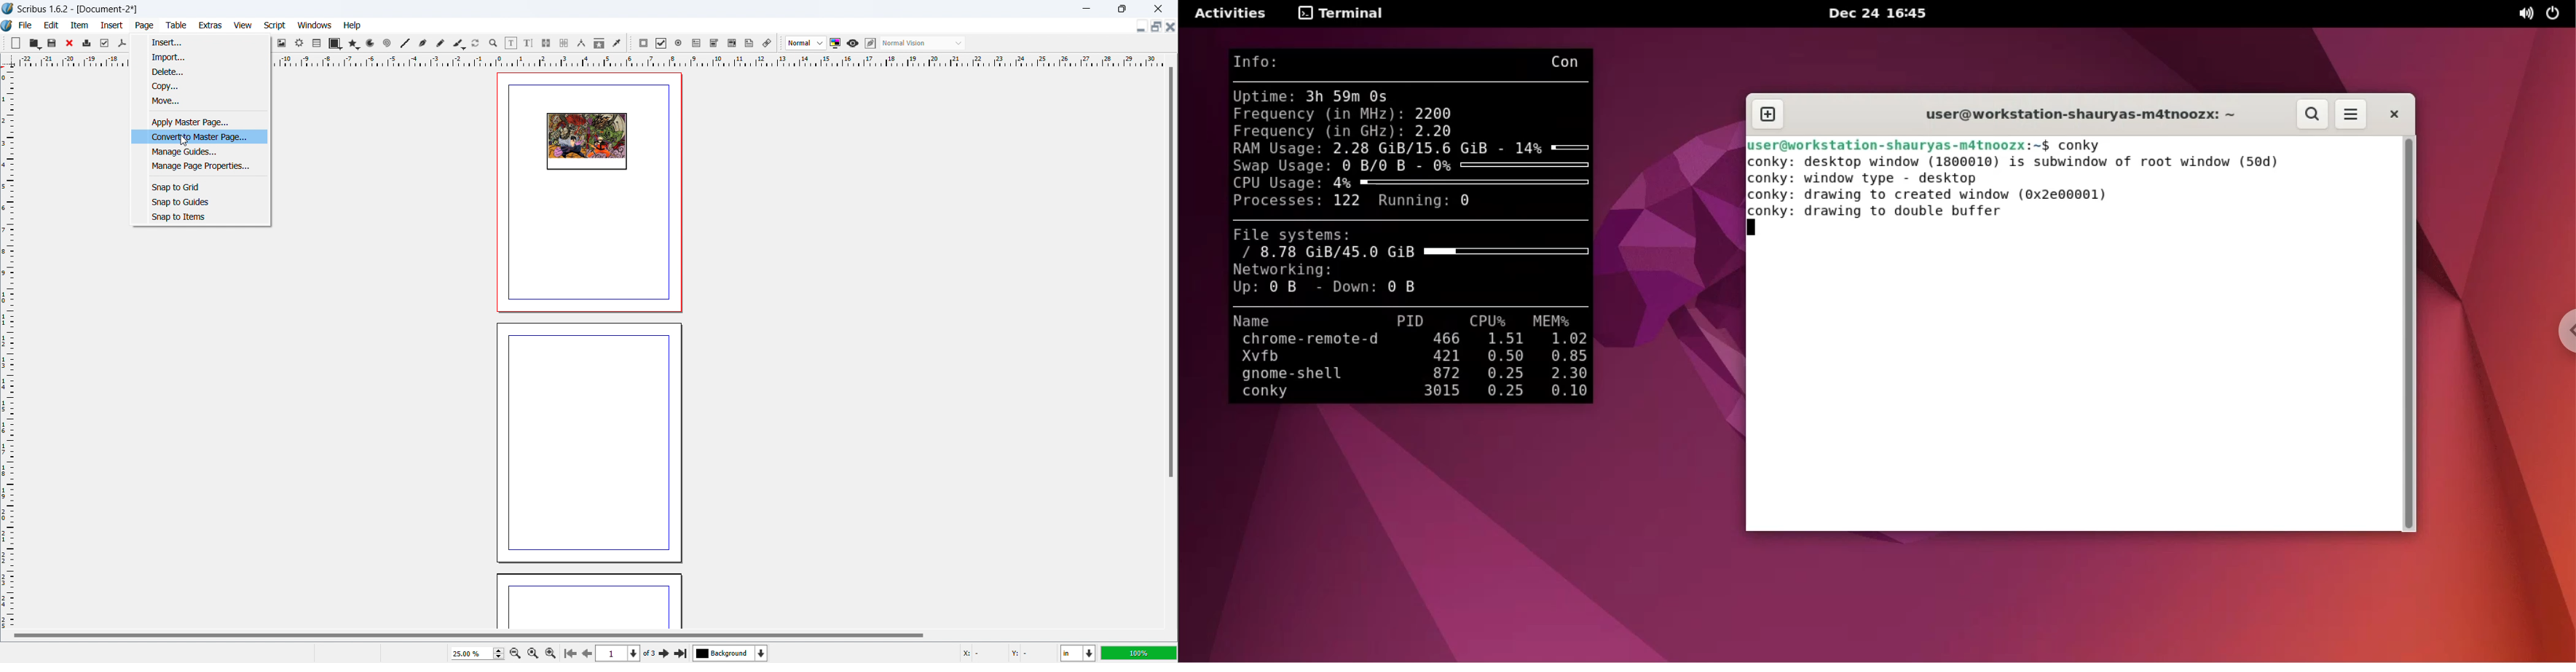 Image resolution: width=2576 pixels, height=672 pixels. Describe the element at coordinates (53, 42) in the screenshot. I see `save` at that location.